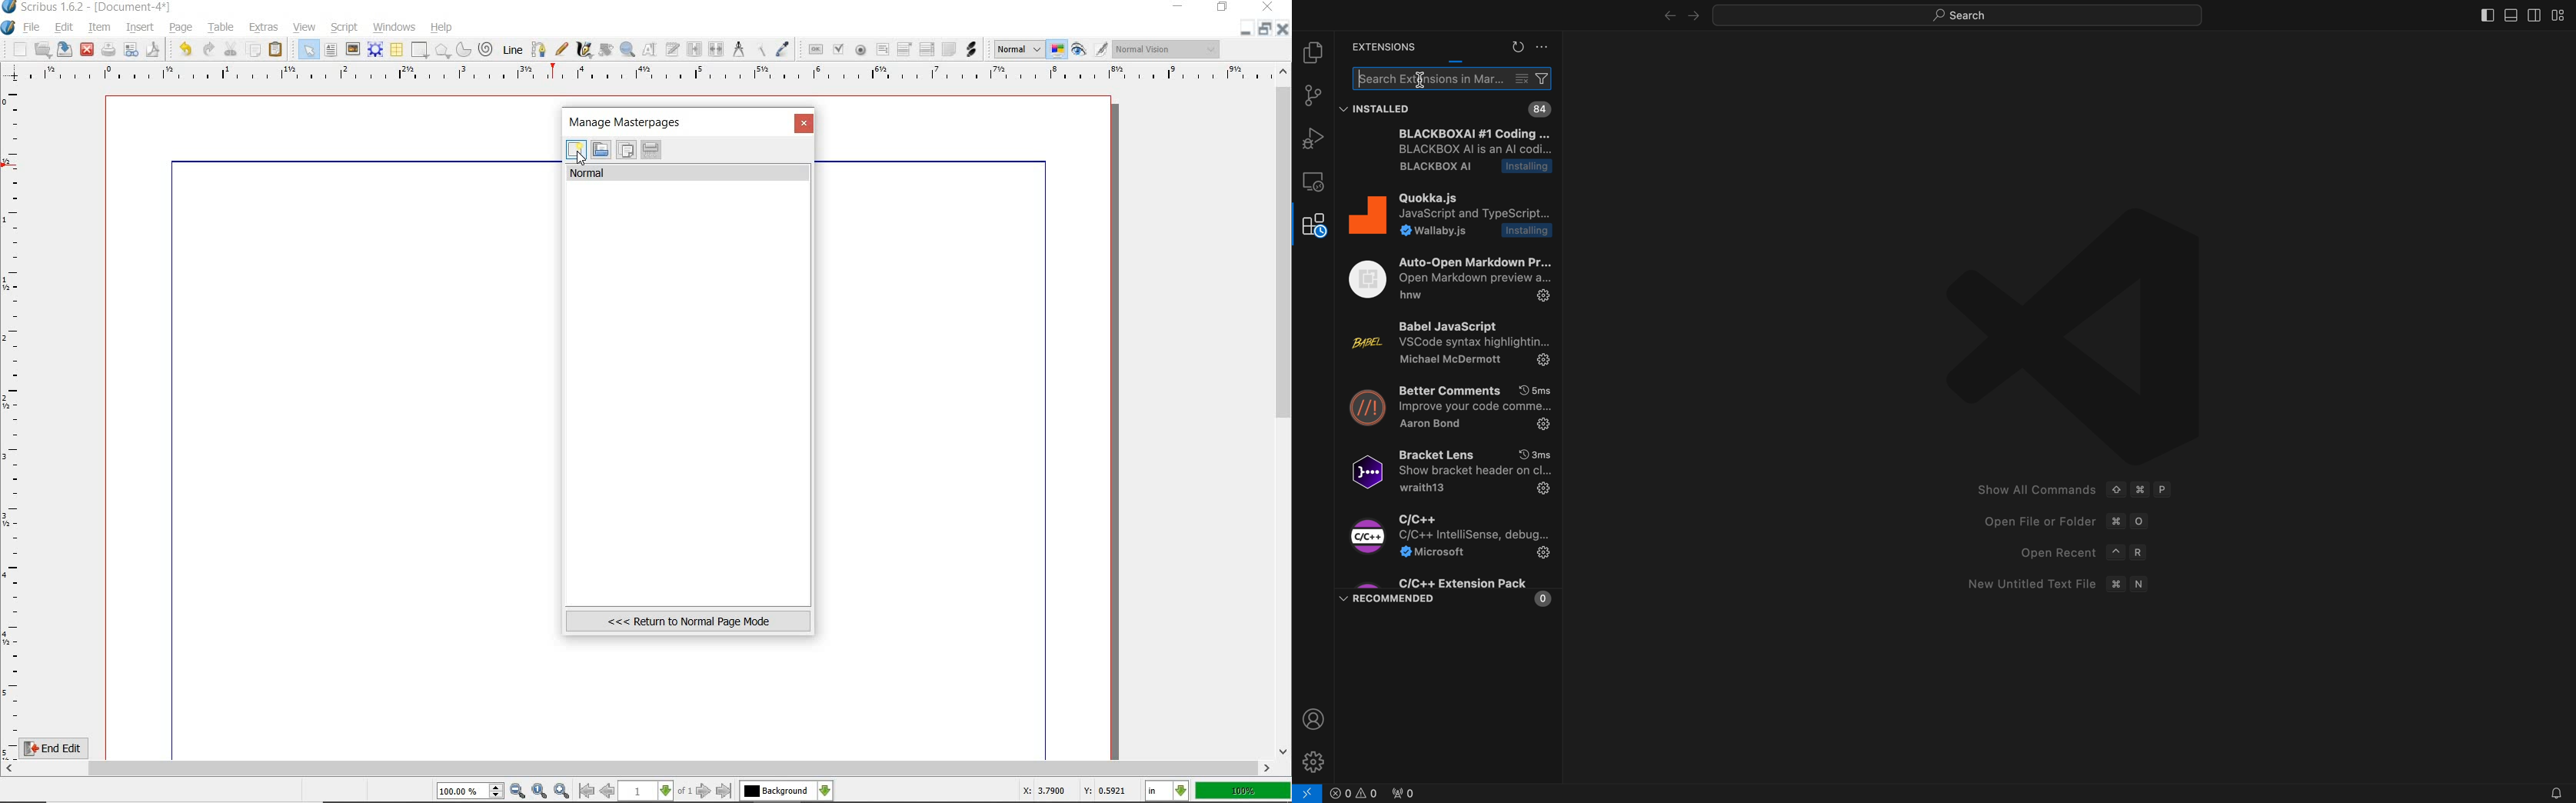  I want to click on open, so click(43, 49).